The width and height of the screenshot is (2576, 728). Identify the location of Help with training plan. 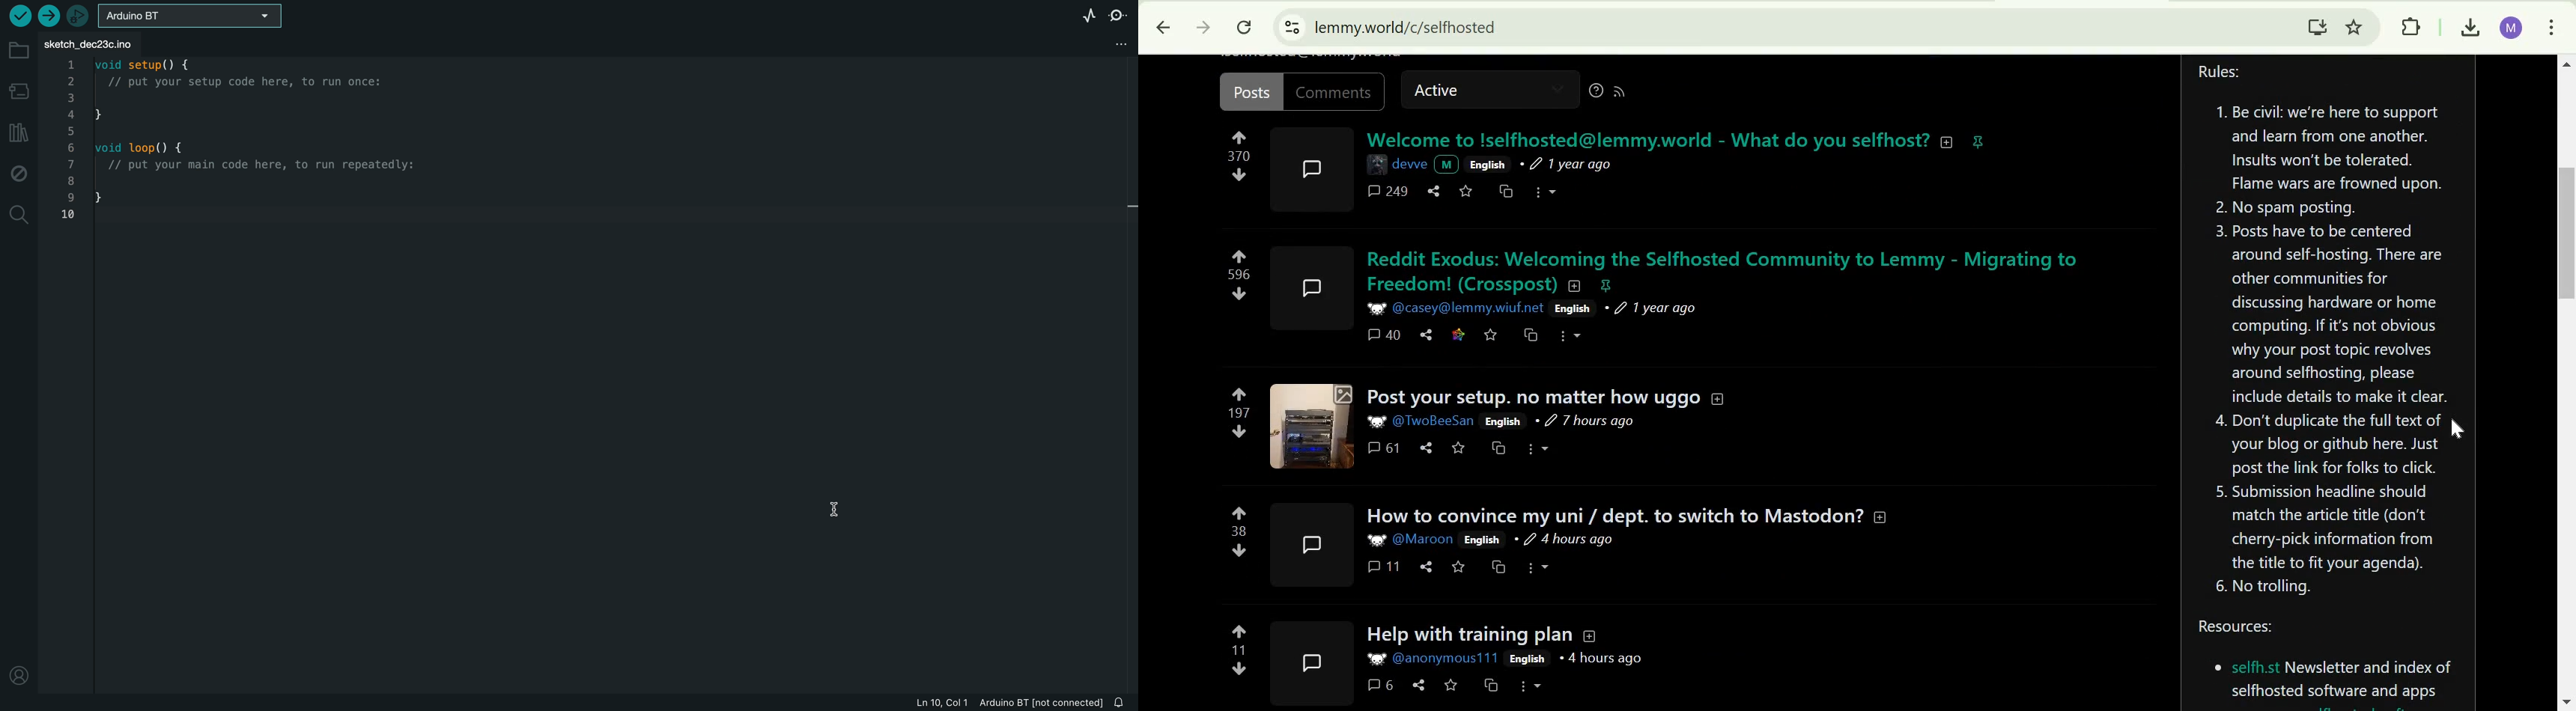
(1463, 635).